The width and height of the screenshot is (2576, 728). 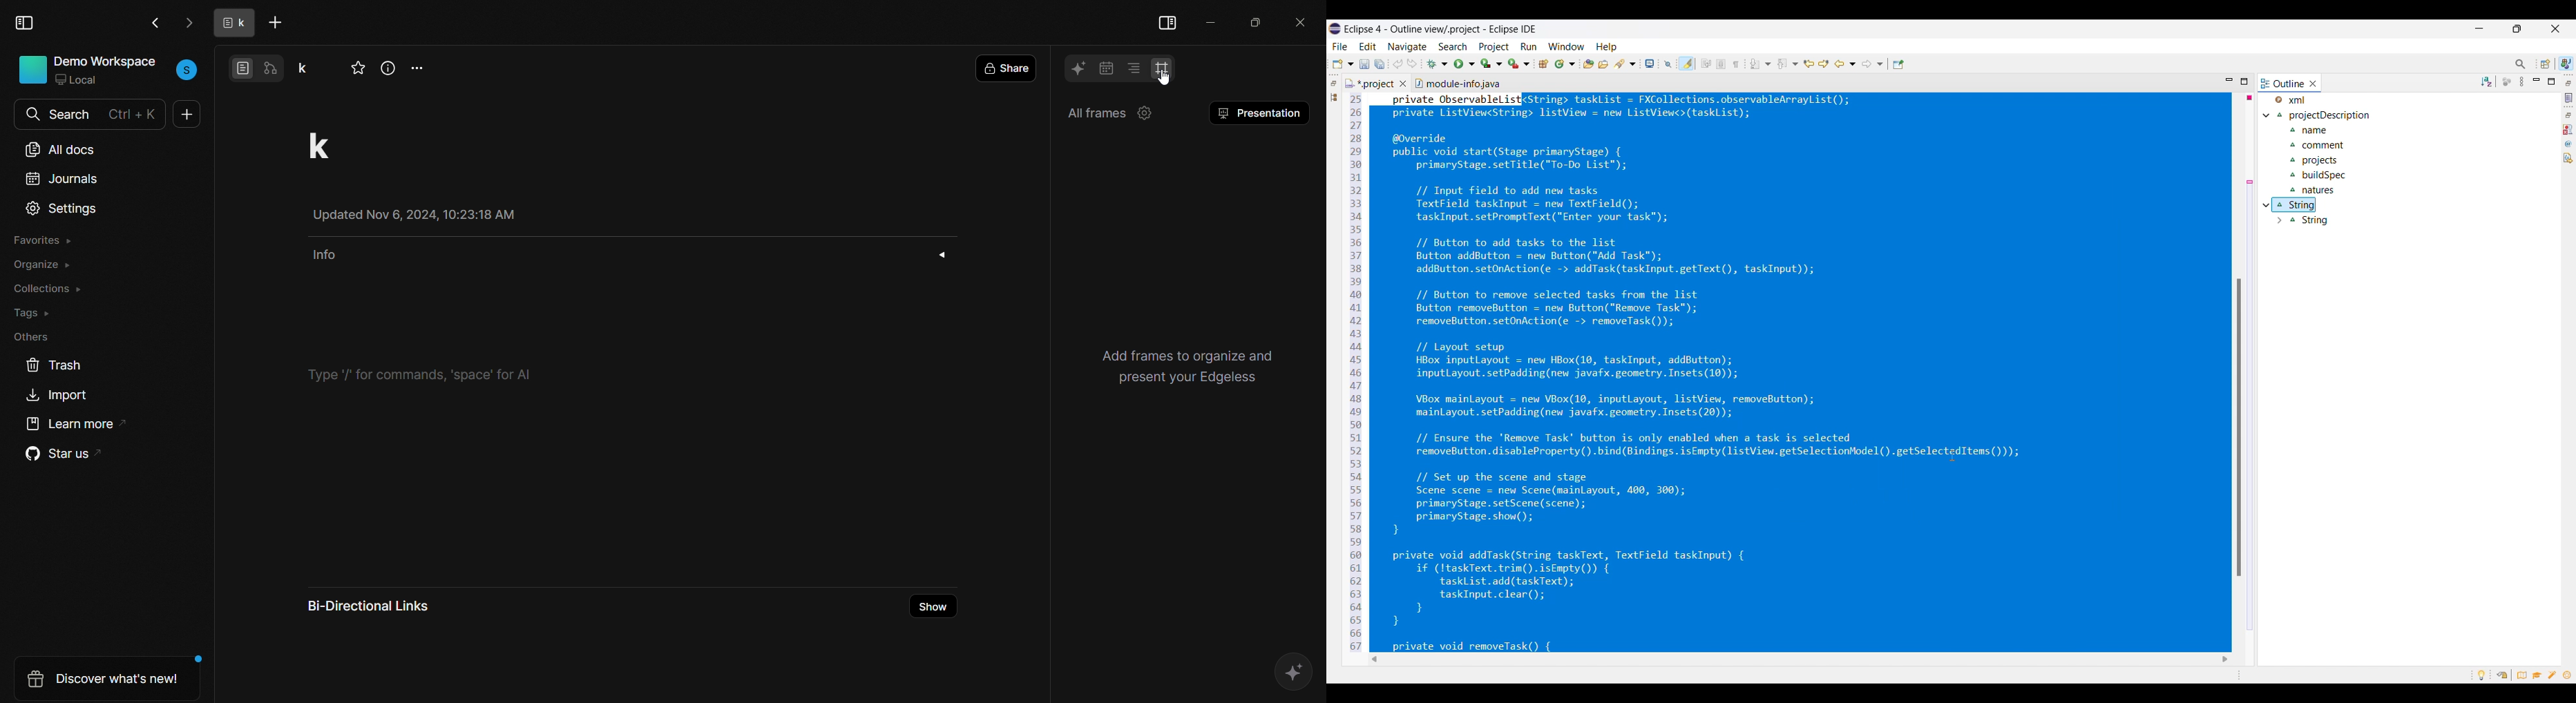 What do you see at coordinates (72, 428) in the screenshot?
I see `learn more` at bounding box center [72, 428].